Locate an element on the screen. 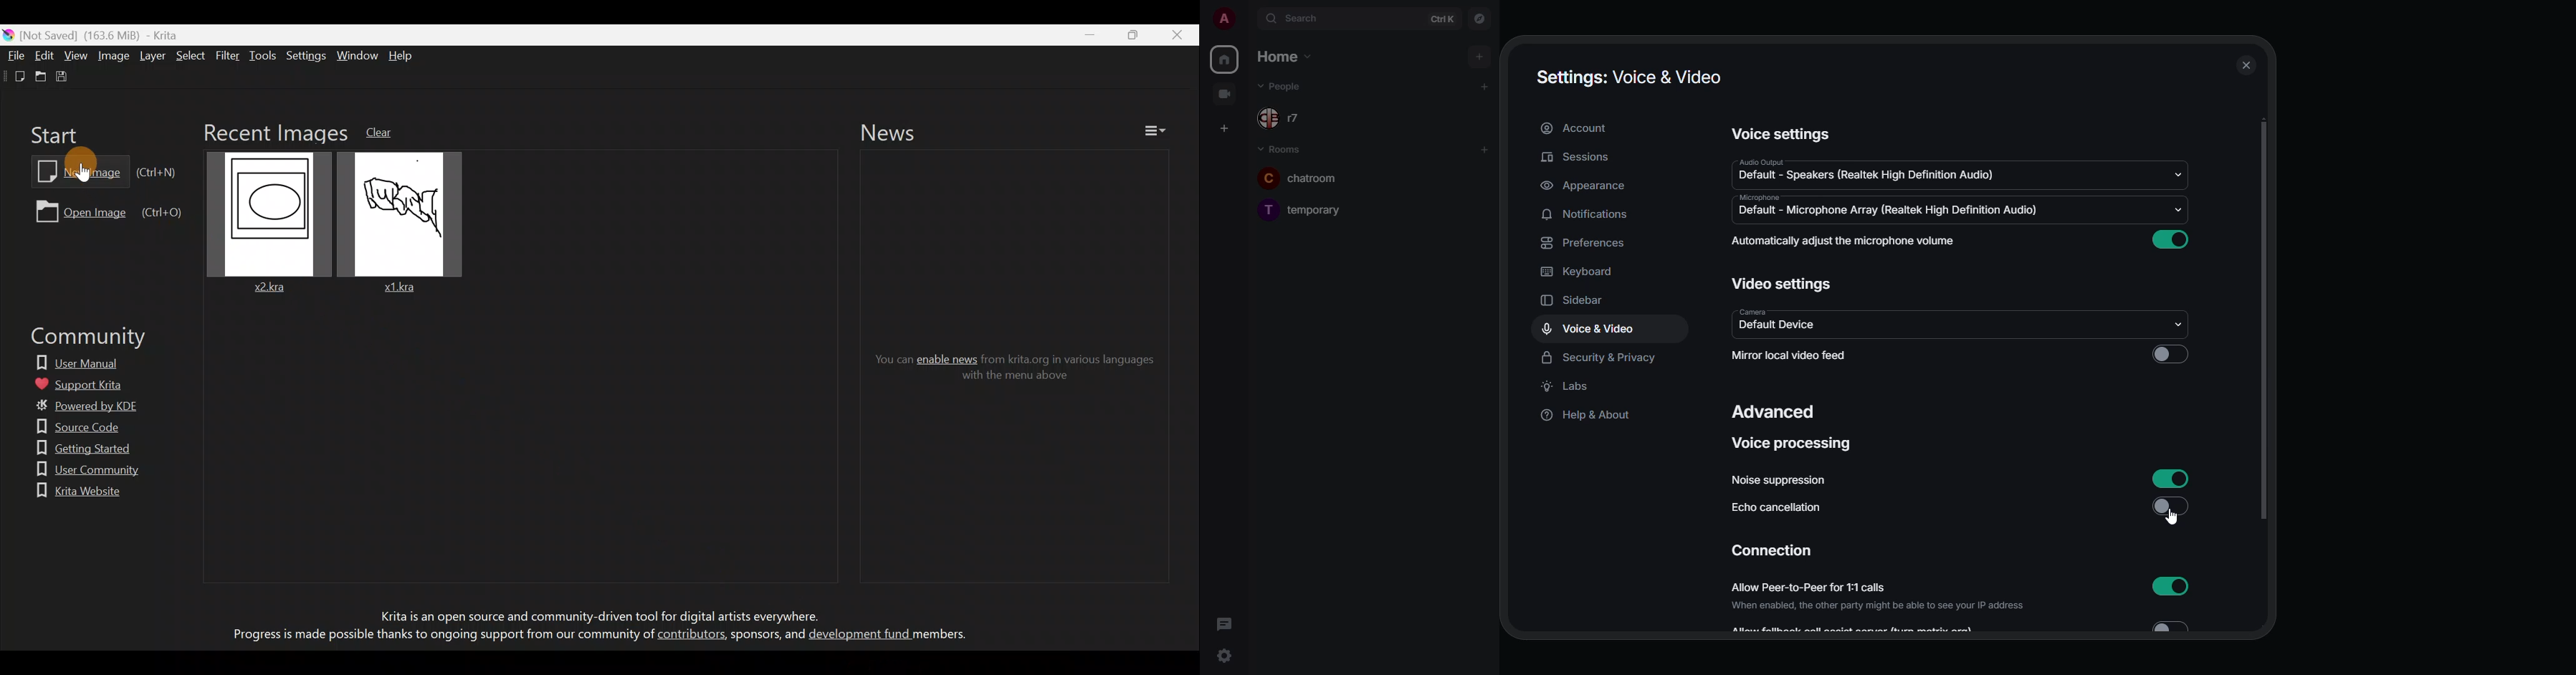 This screenshot has height=700, width=2576. Community is located at coordinates (81, 339).